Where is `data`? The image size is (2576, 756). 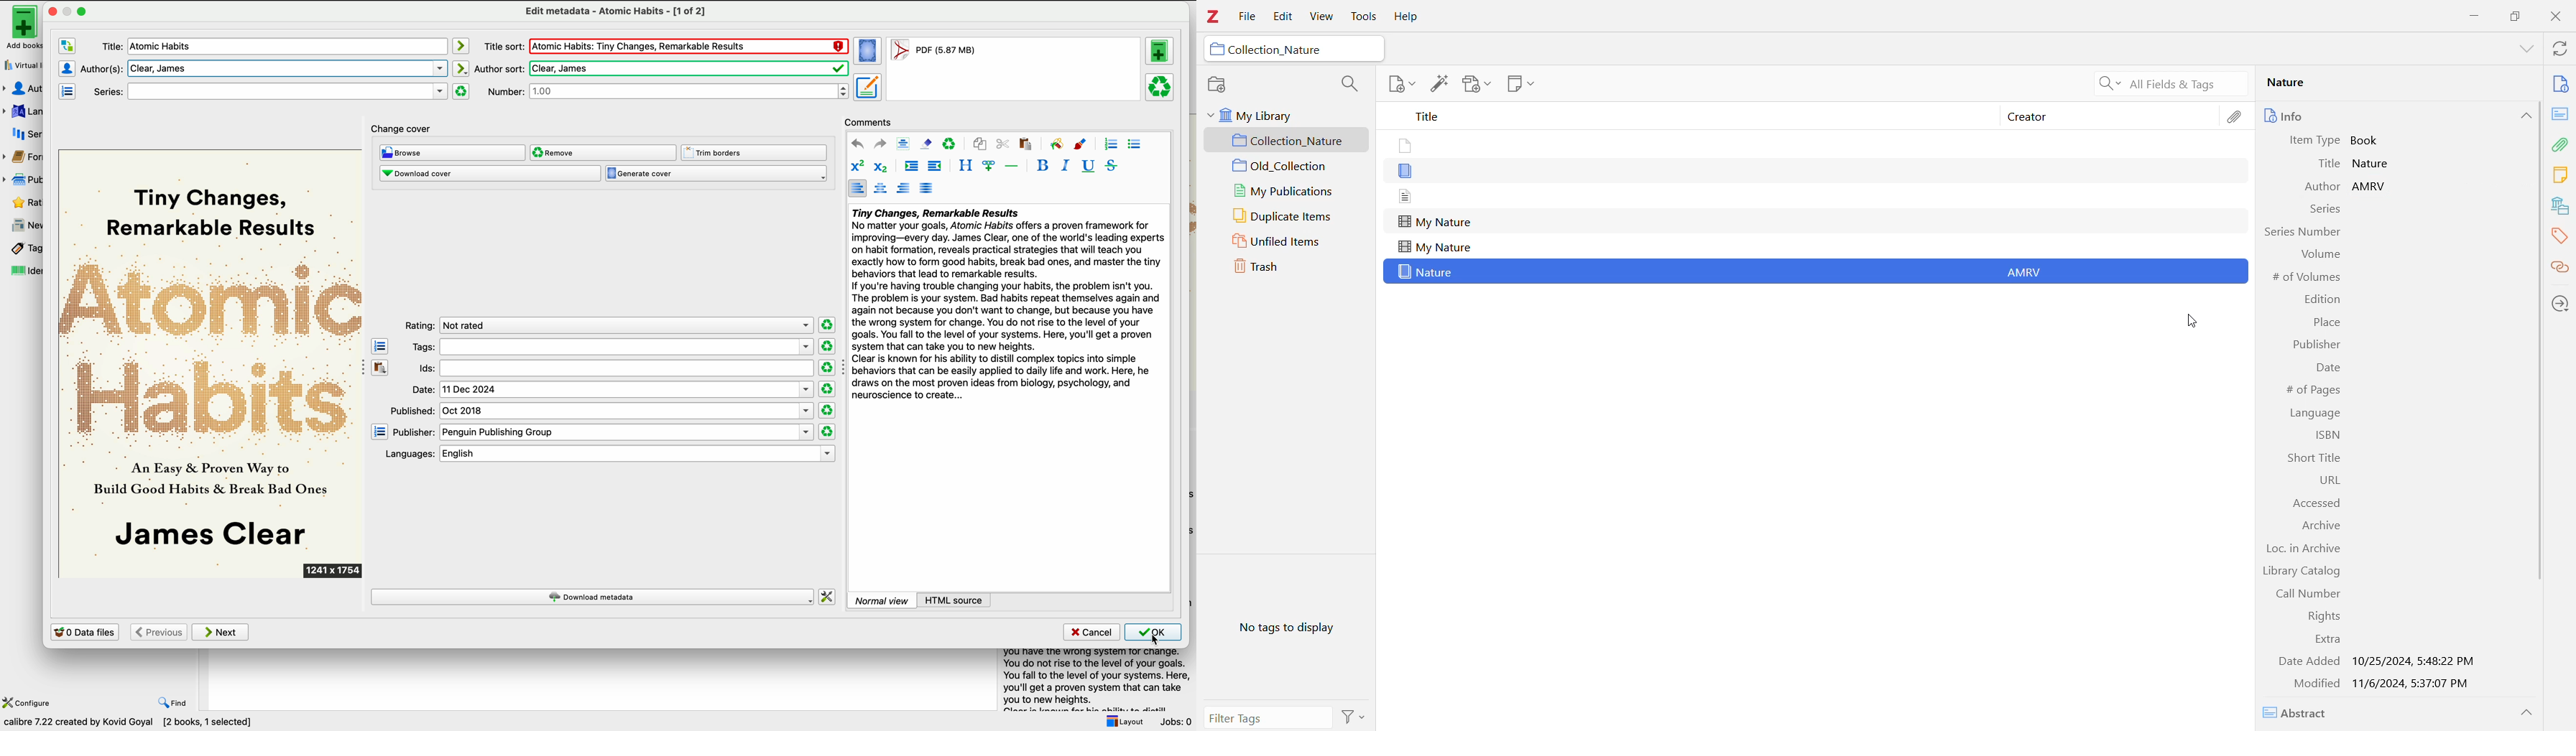 data is located at coordinates (132, 724).